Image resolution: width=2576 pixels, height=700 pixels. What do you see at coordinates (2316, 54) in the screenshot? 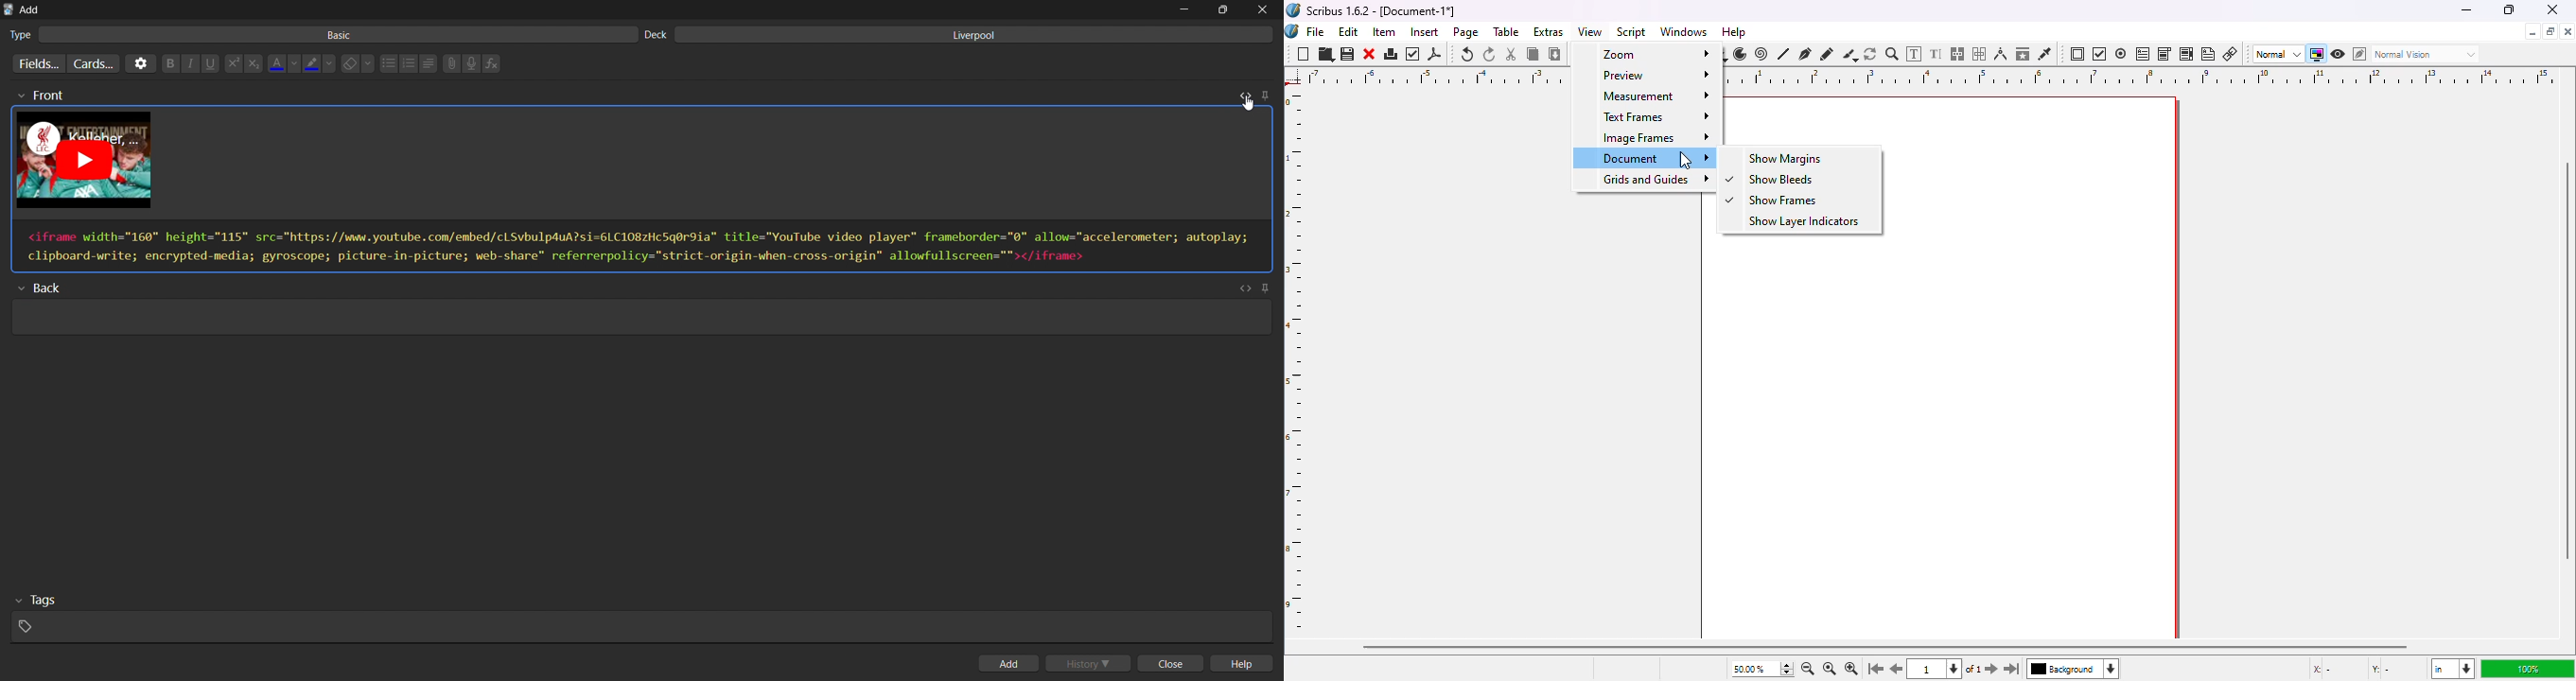
I see `toggle color management system` at bounding box center [2316, 54].